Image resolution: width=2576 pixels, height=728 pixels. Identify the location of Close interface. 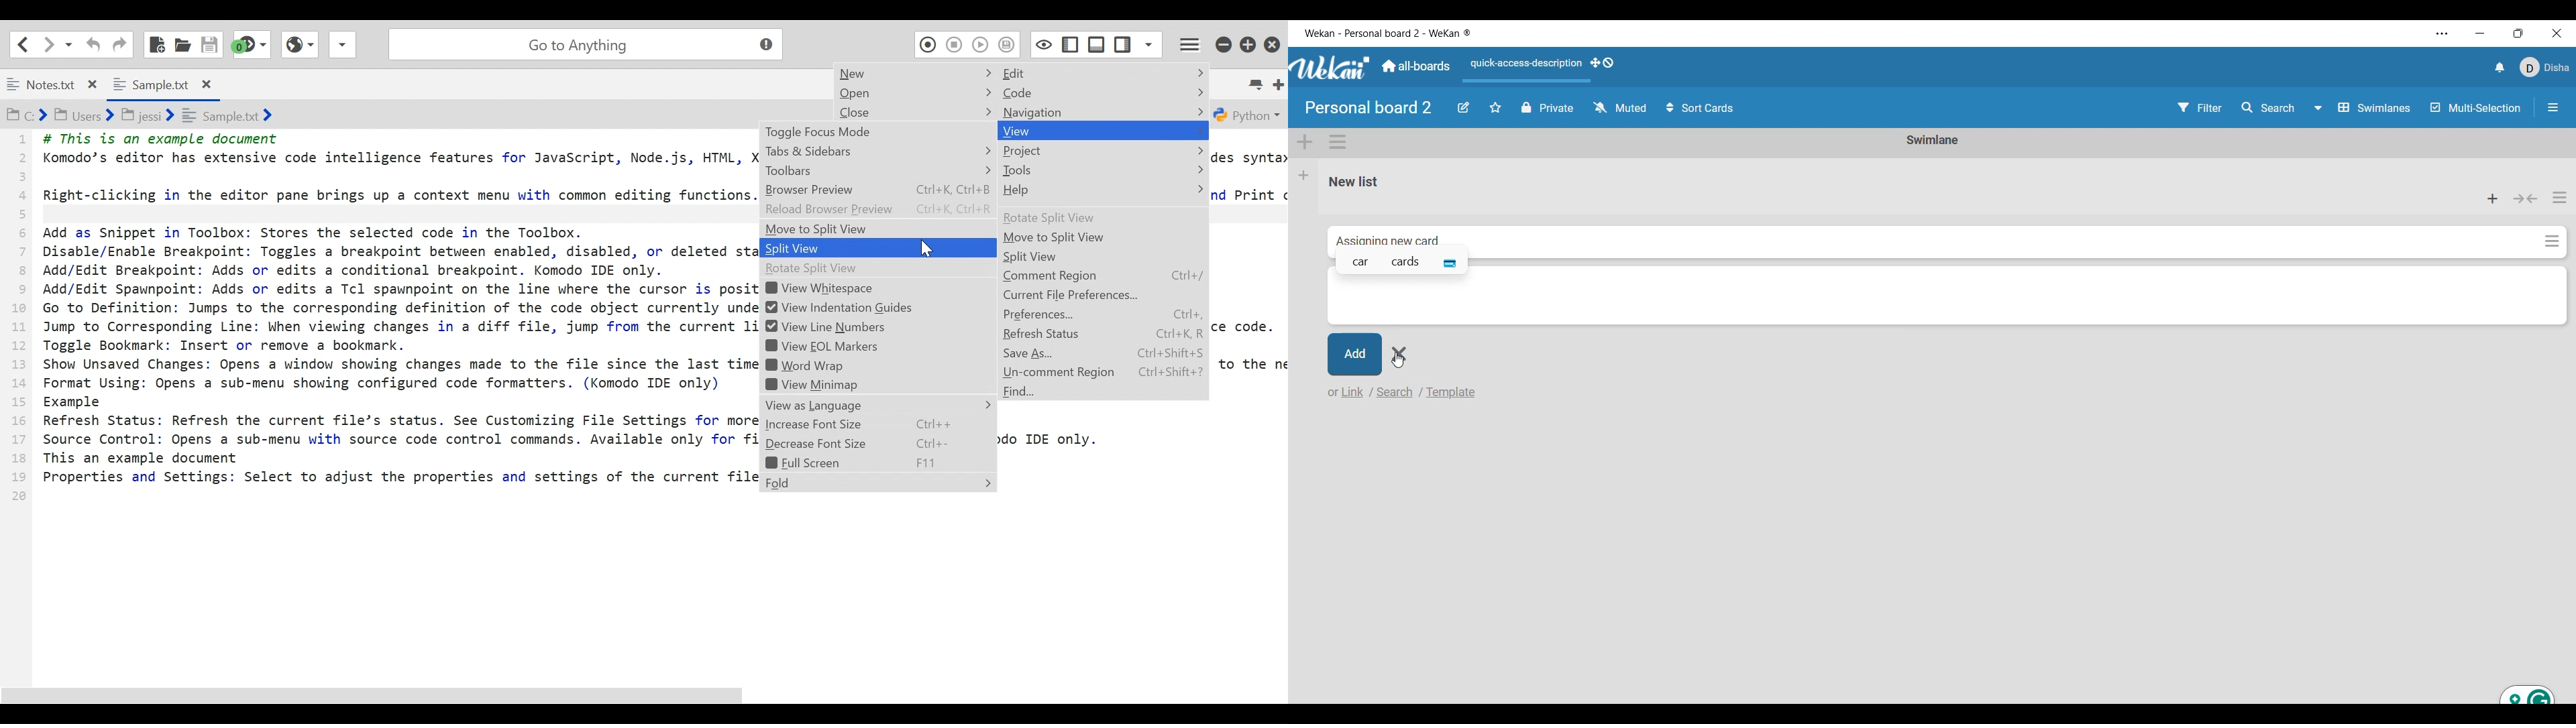
(2557, 33).